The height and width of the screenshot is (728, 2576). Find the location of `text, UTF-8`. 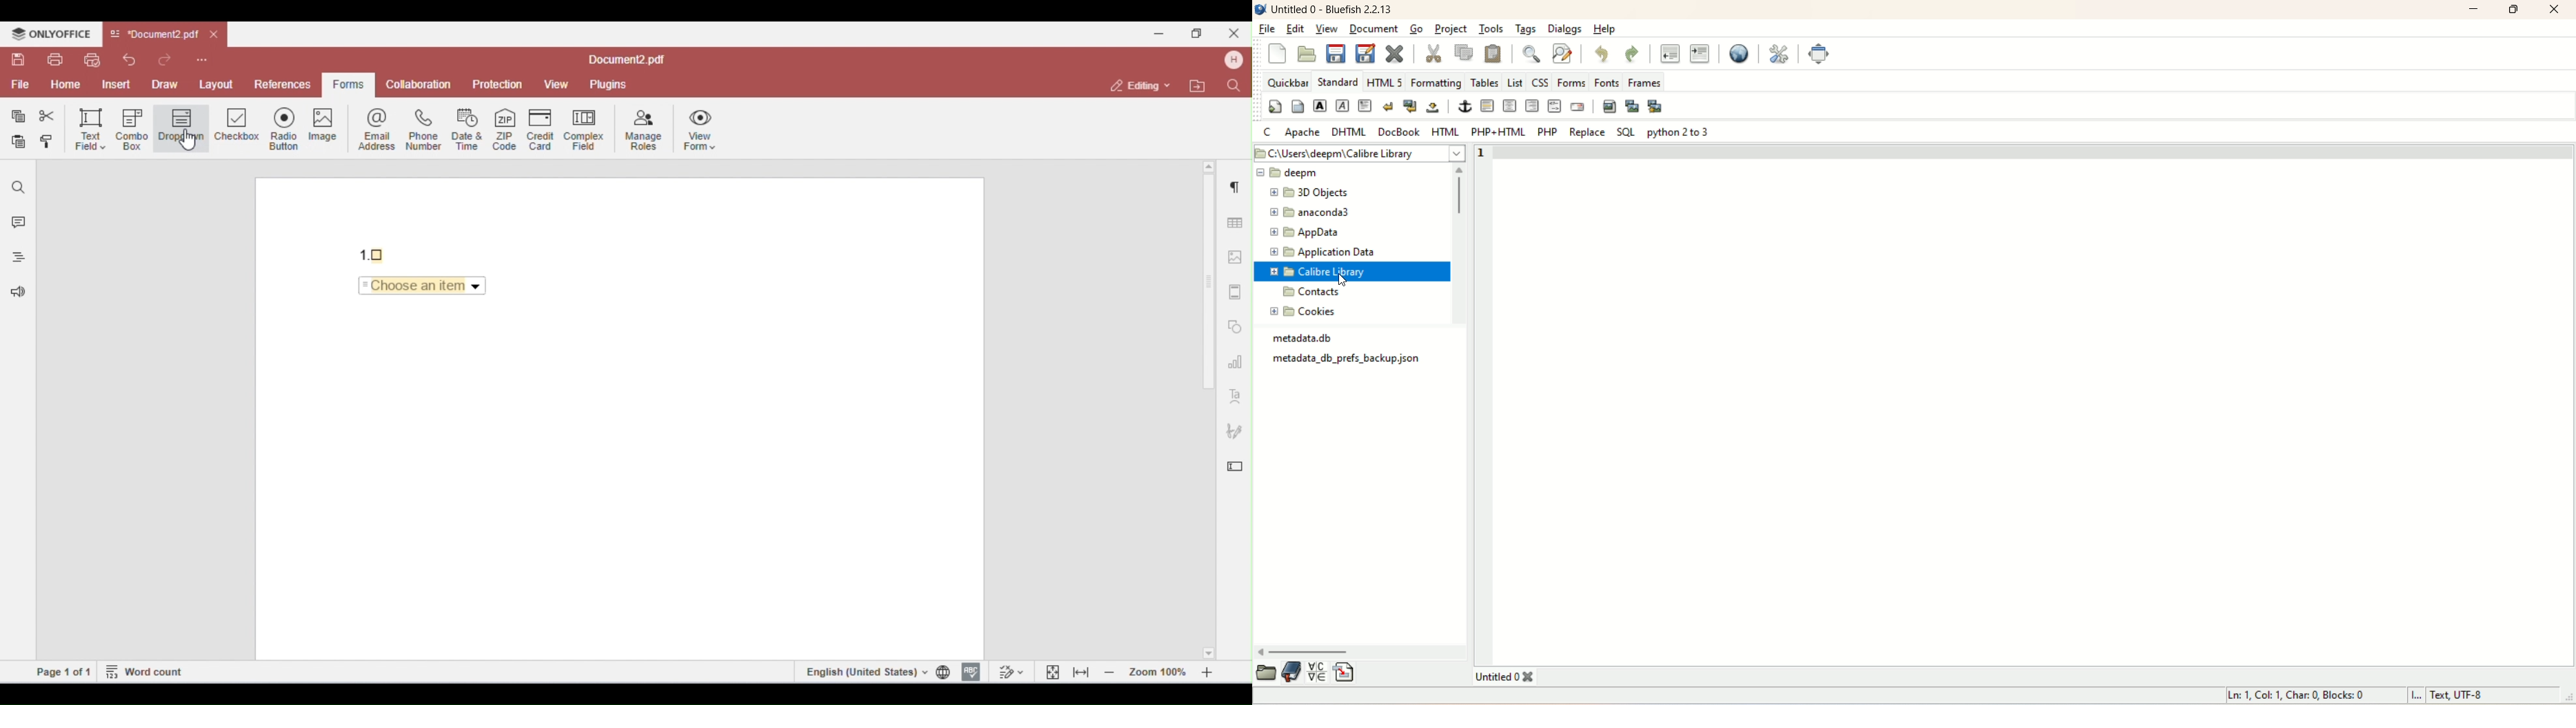

text, UTF-8 is located at coordinates (2479, 695).